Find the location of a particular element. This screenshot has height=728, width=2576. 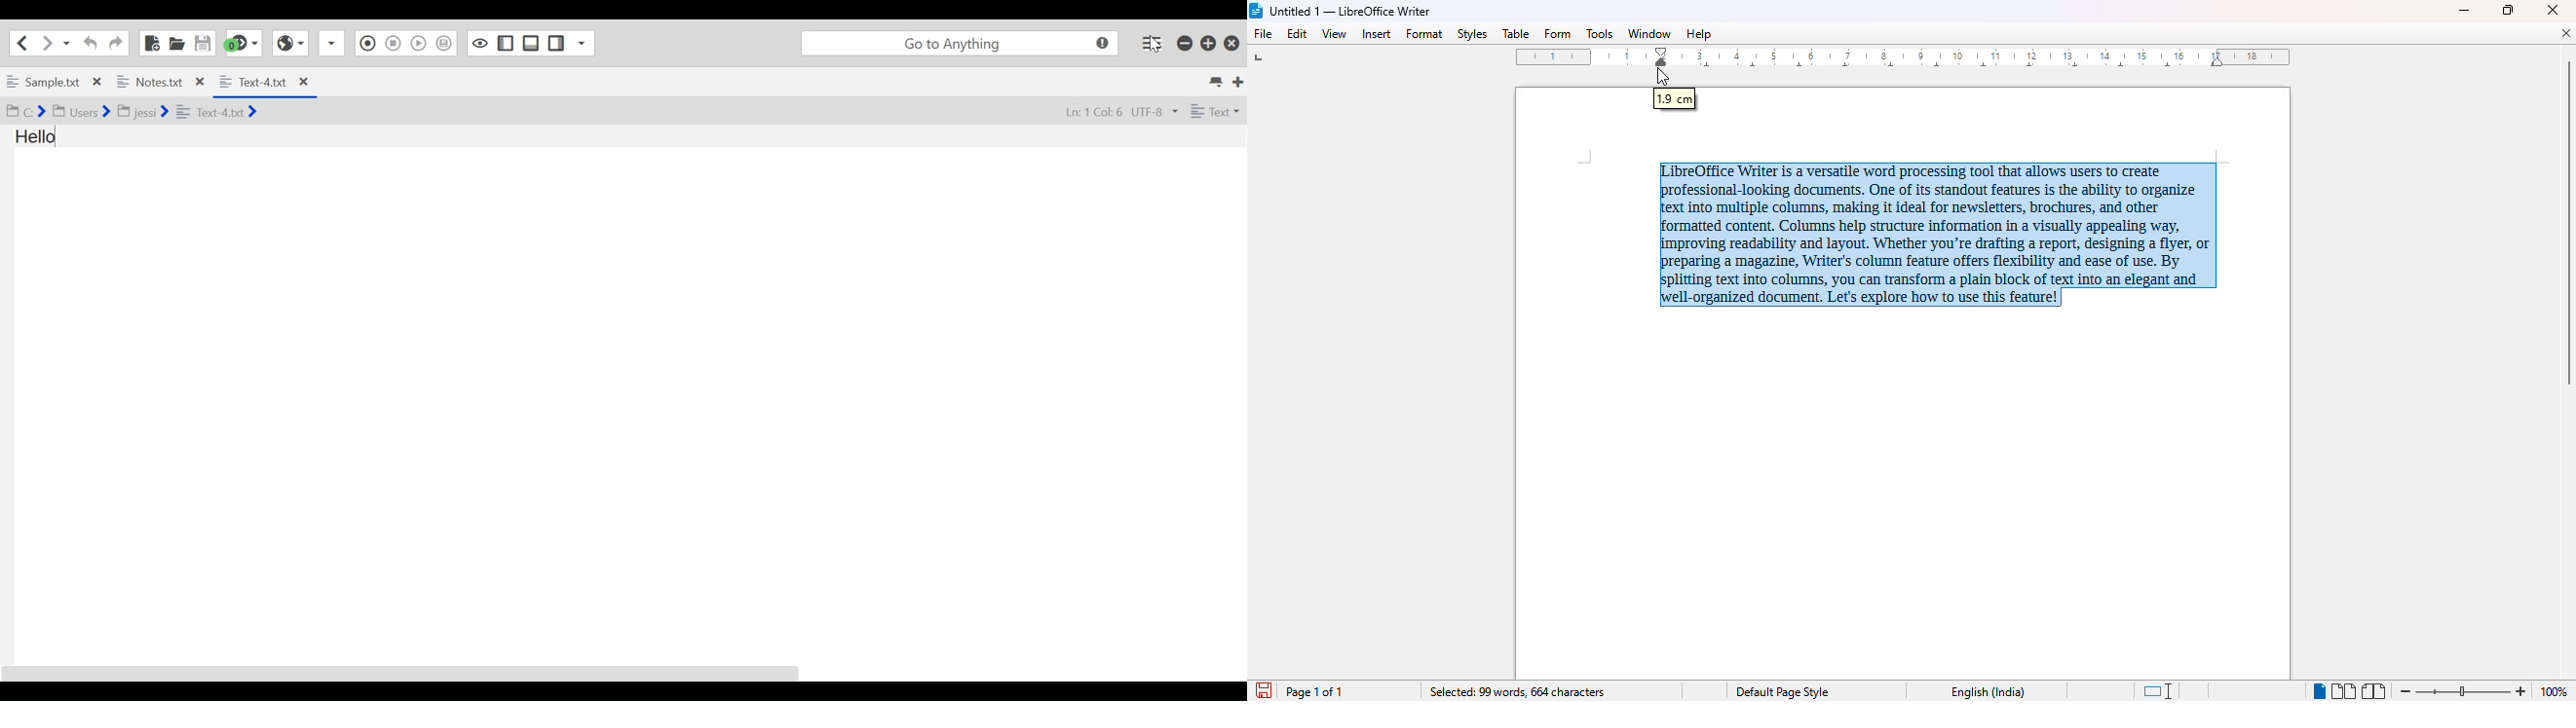

close document is located at coordinates (2565, 33).